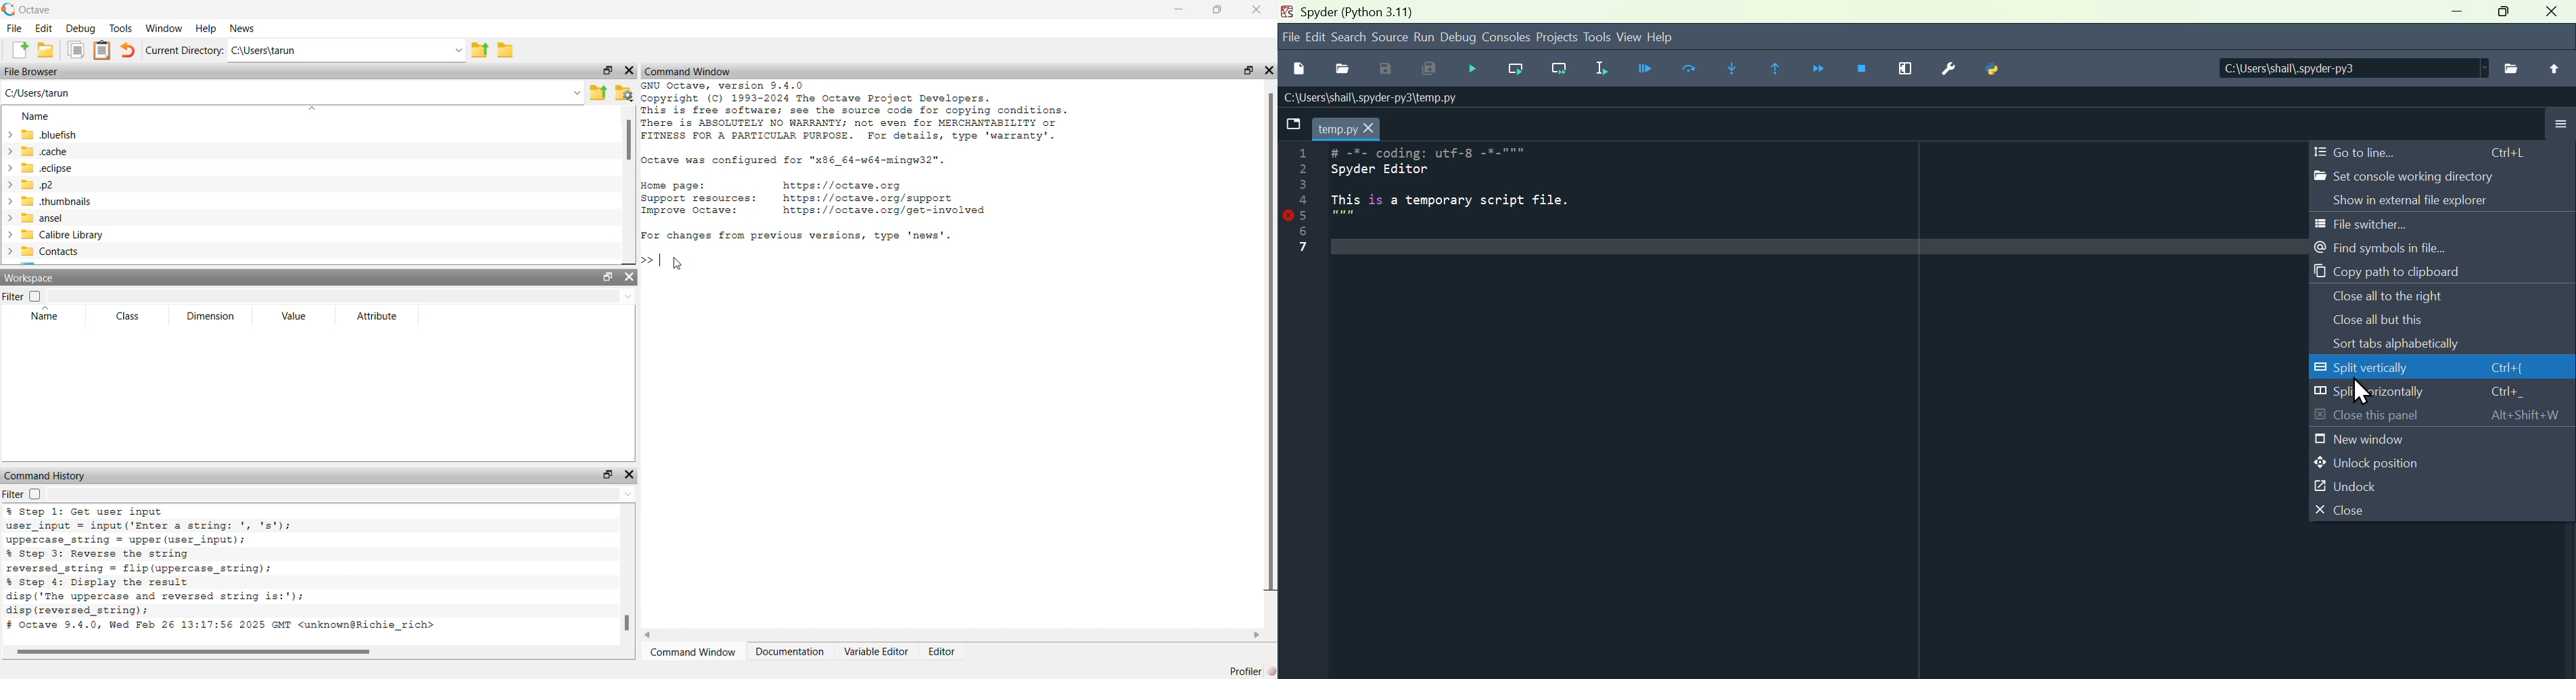  I want to click on close, so click(2552, 14).